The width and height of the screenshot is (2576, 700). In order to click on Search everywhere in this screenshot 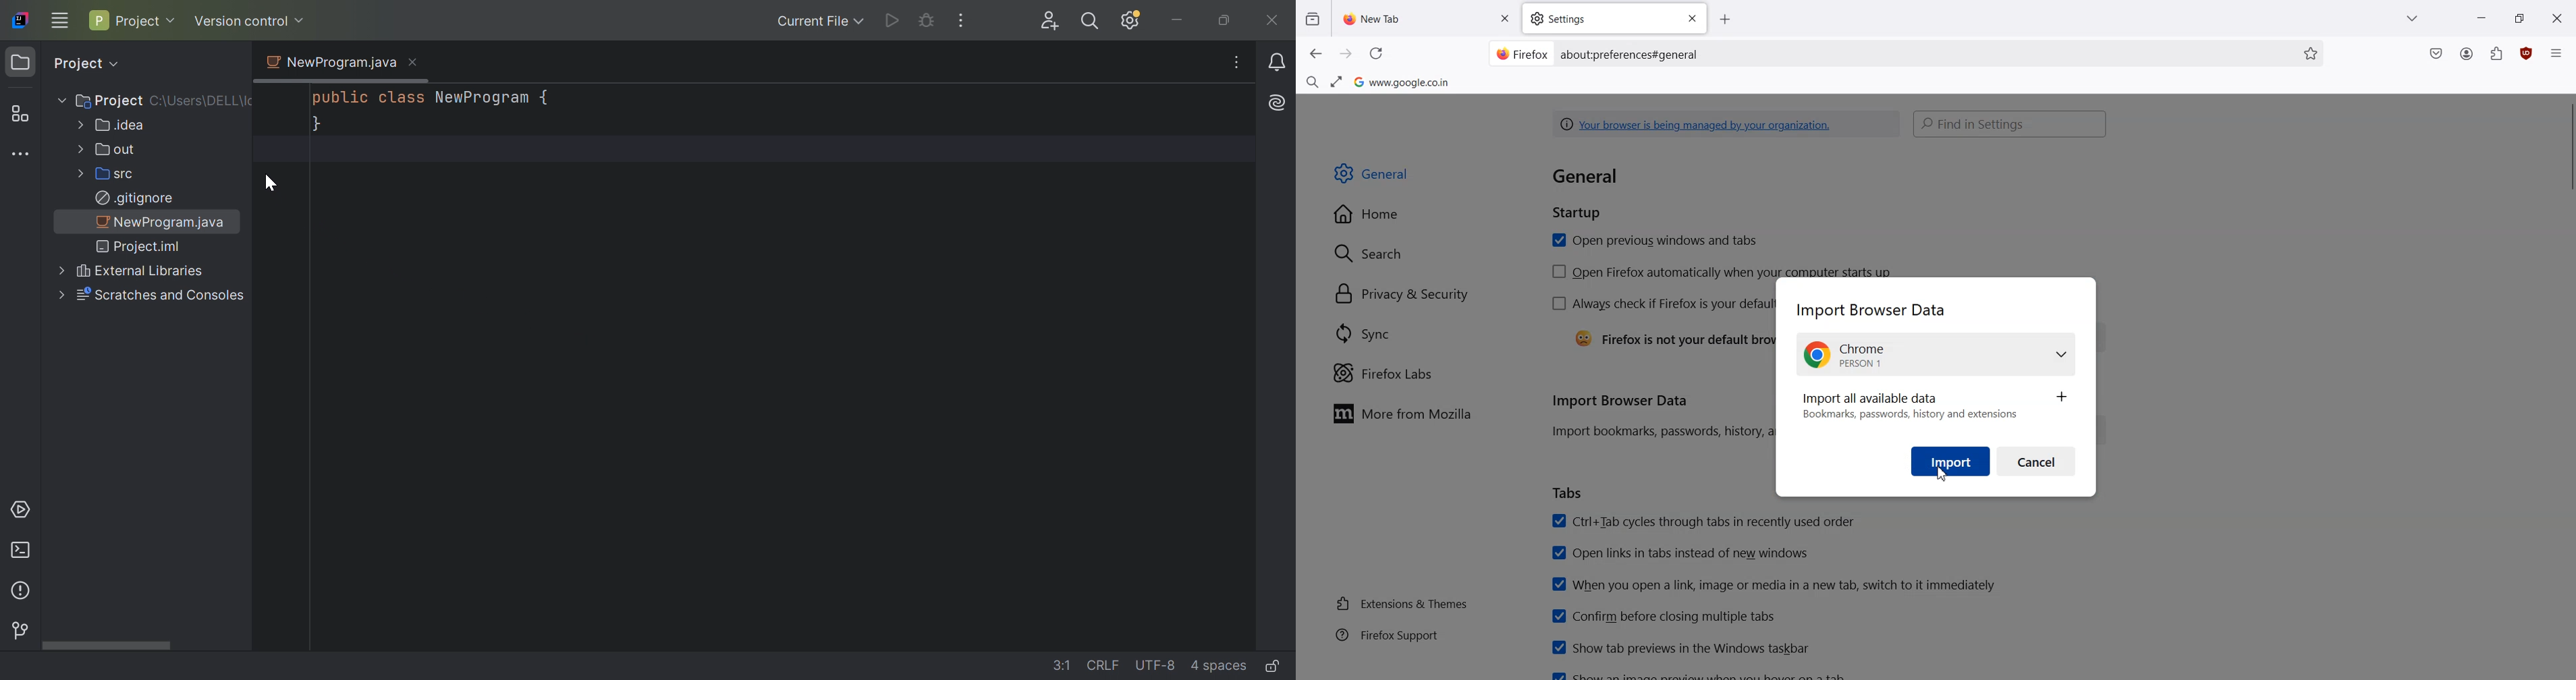, I will do `click(1089, 23)`.